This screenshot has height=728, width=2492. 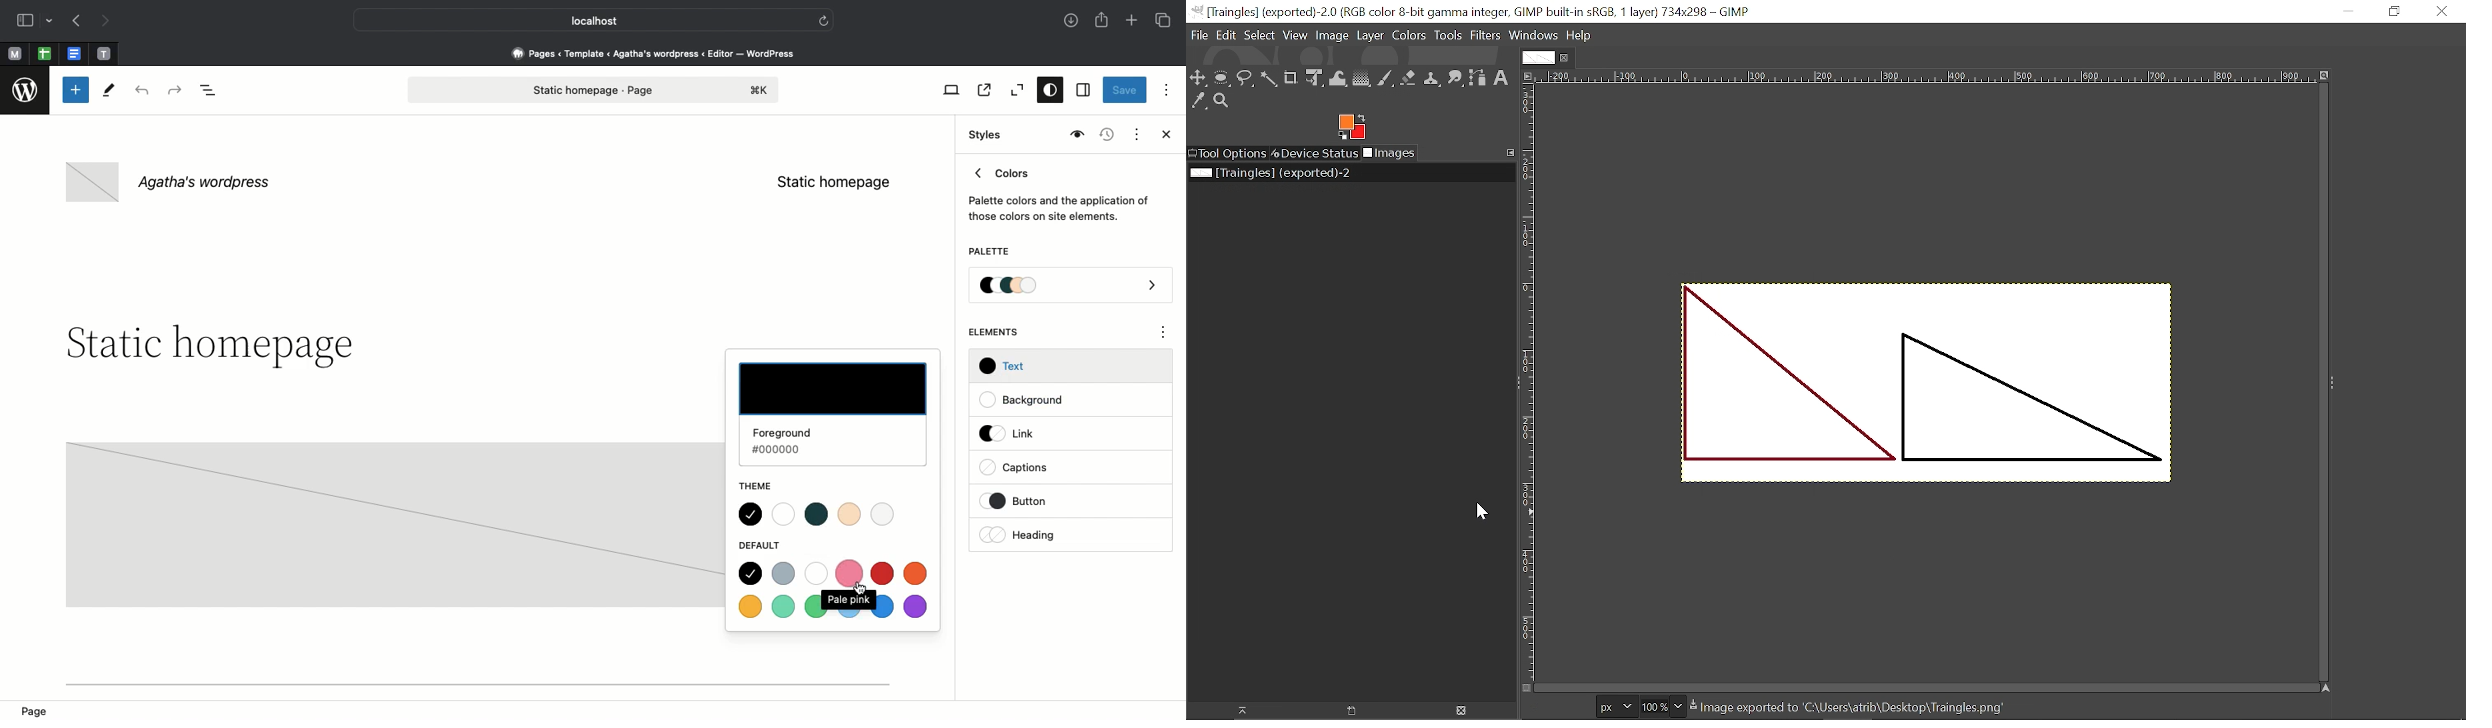 I want to click on Sidebar, so click(x=25, y=21).